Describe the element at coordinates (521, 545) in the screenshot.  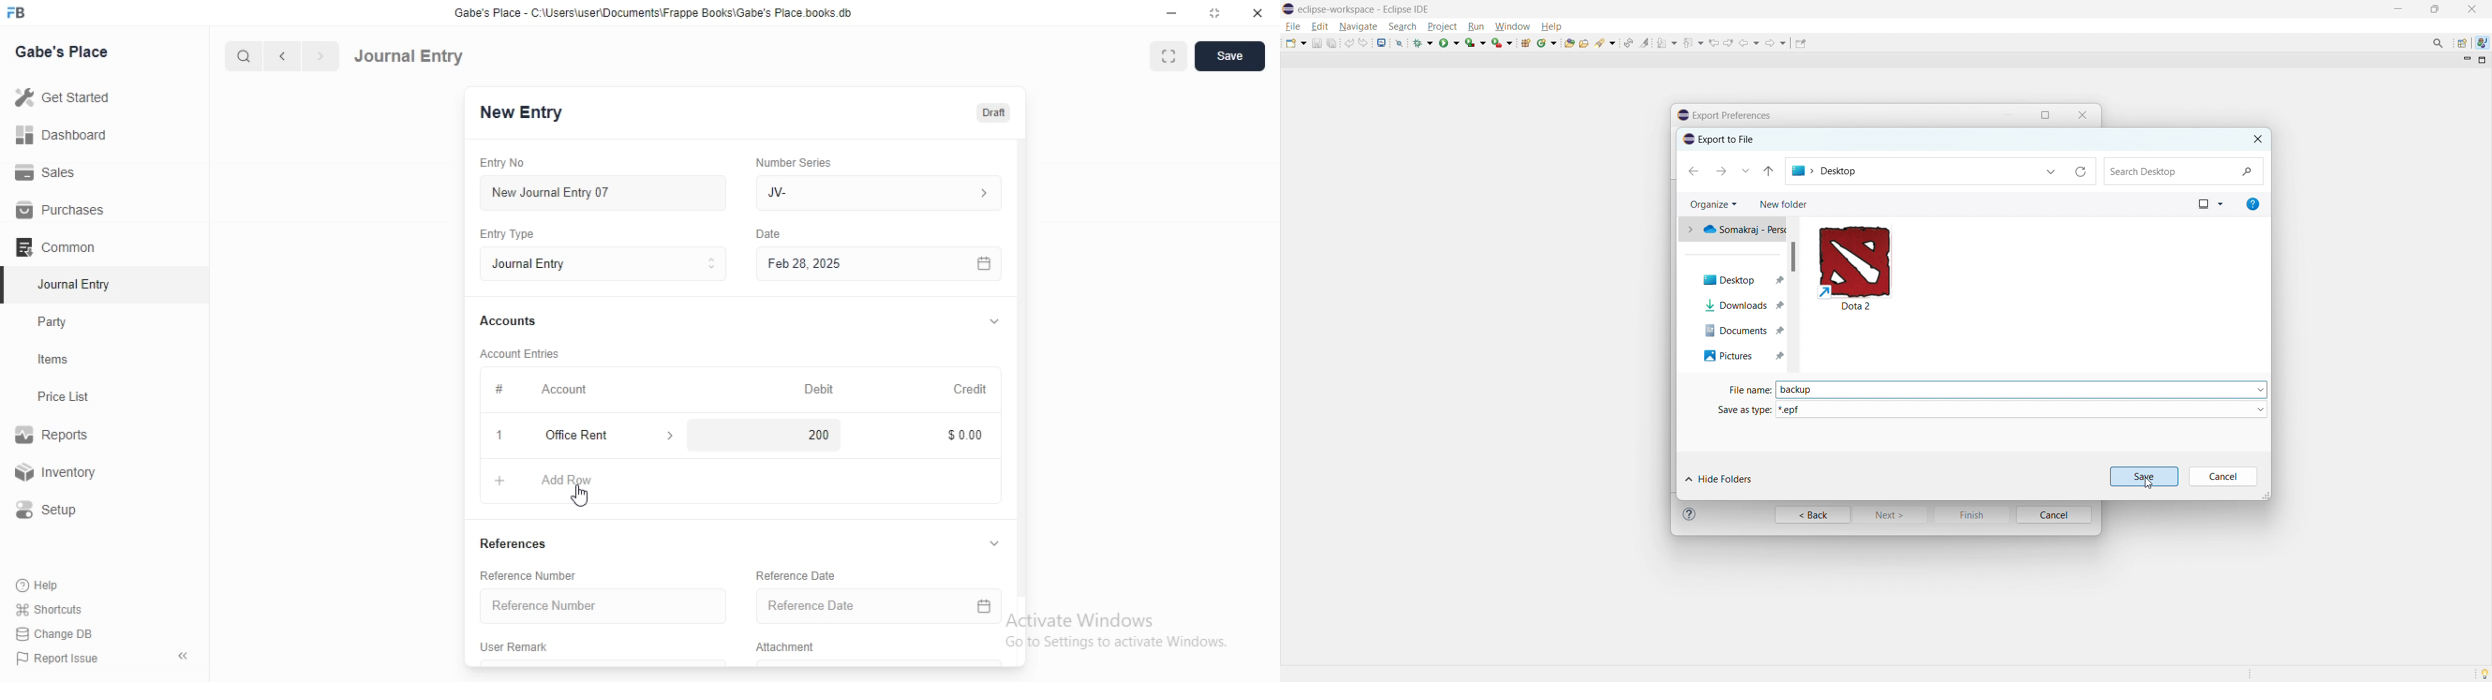
I see `References` at that location.